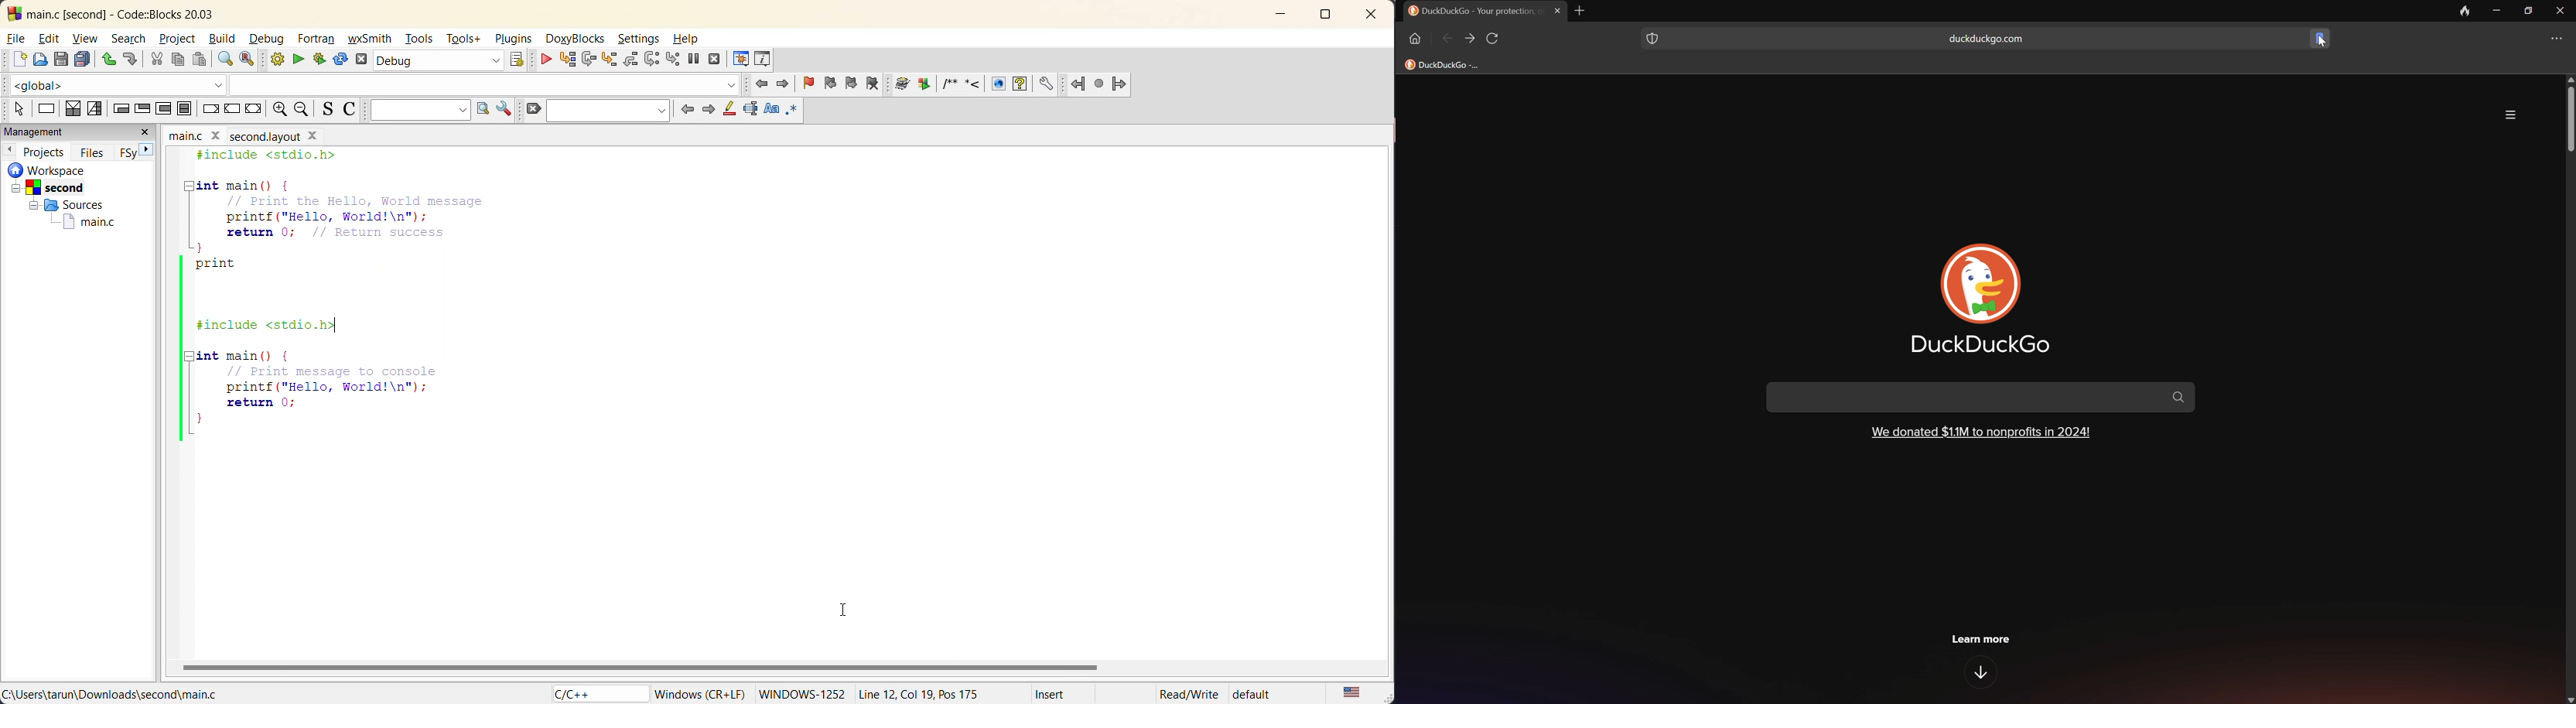 The height and width of the screenshot is (728, 2576). Describe the element at coordinates (636, 38) in the screenshot. I see `settings` at that location.